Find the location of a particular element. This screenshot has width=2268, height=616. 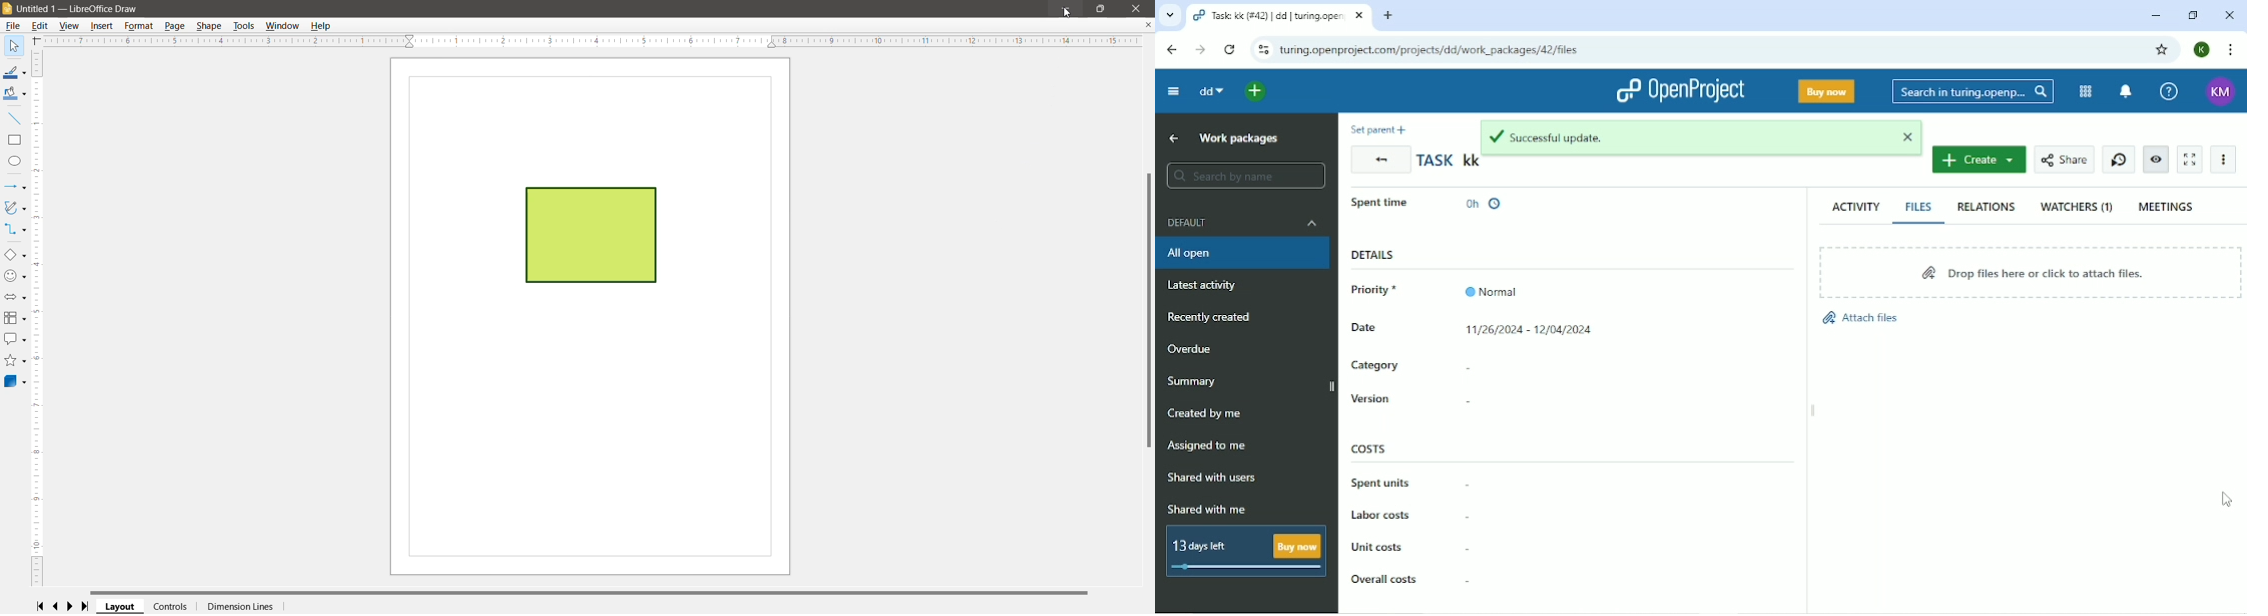

Callout Shapes is located at coordinates (14, 340).